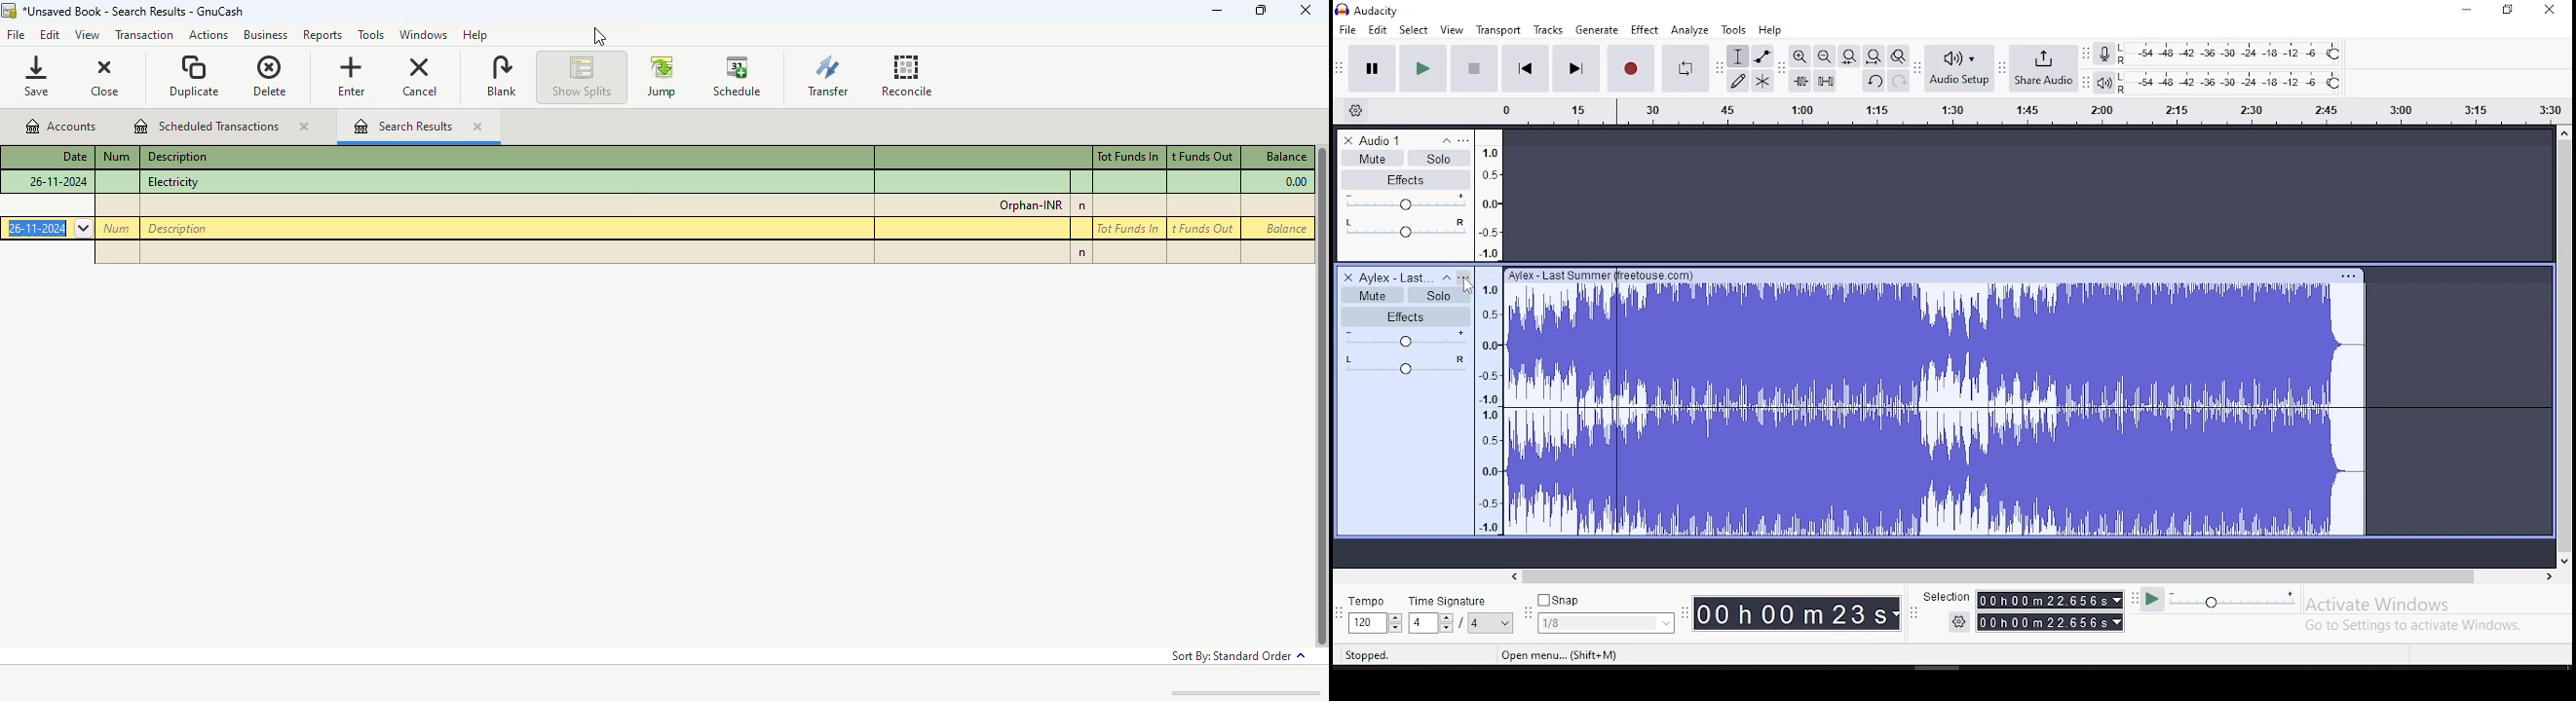  What do you see at coordinates (2153, 600) in the screenshot?
I see `play at speed` at bounding box center [2153, 600].